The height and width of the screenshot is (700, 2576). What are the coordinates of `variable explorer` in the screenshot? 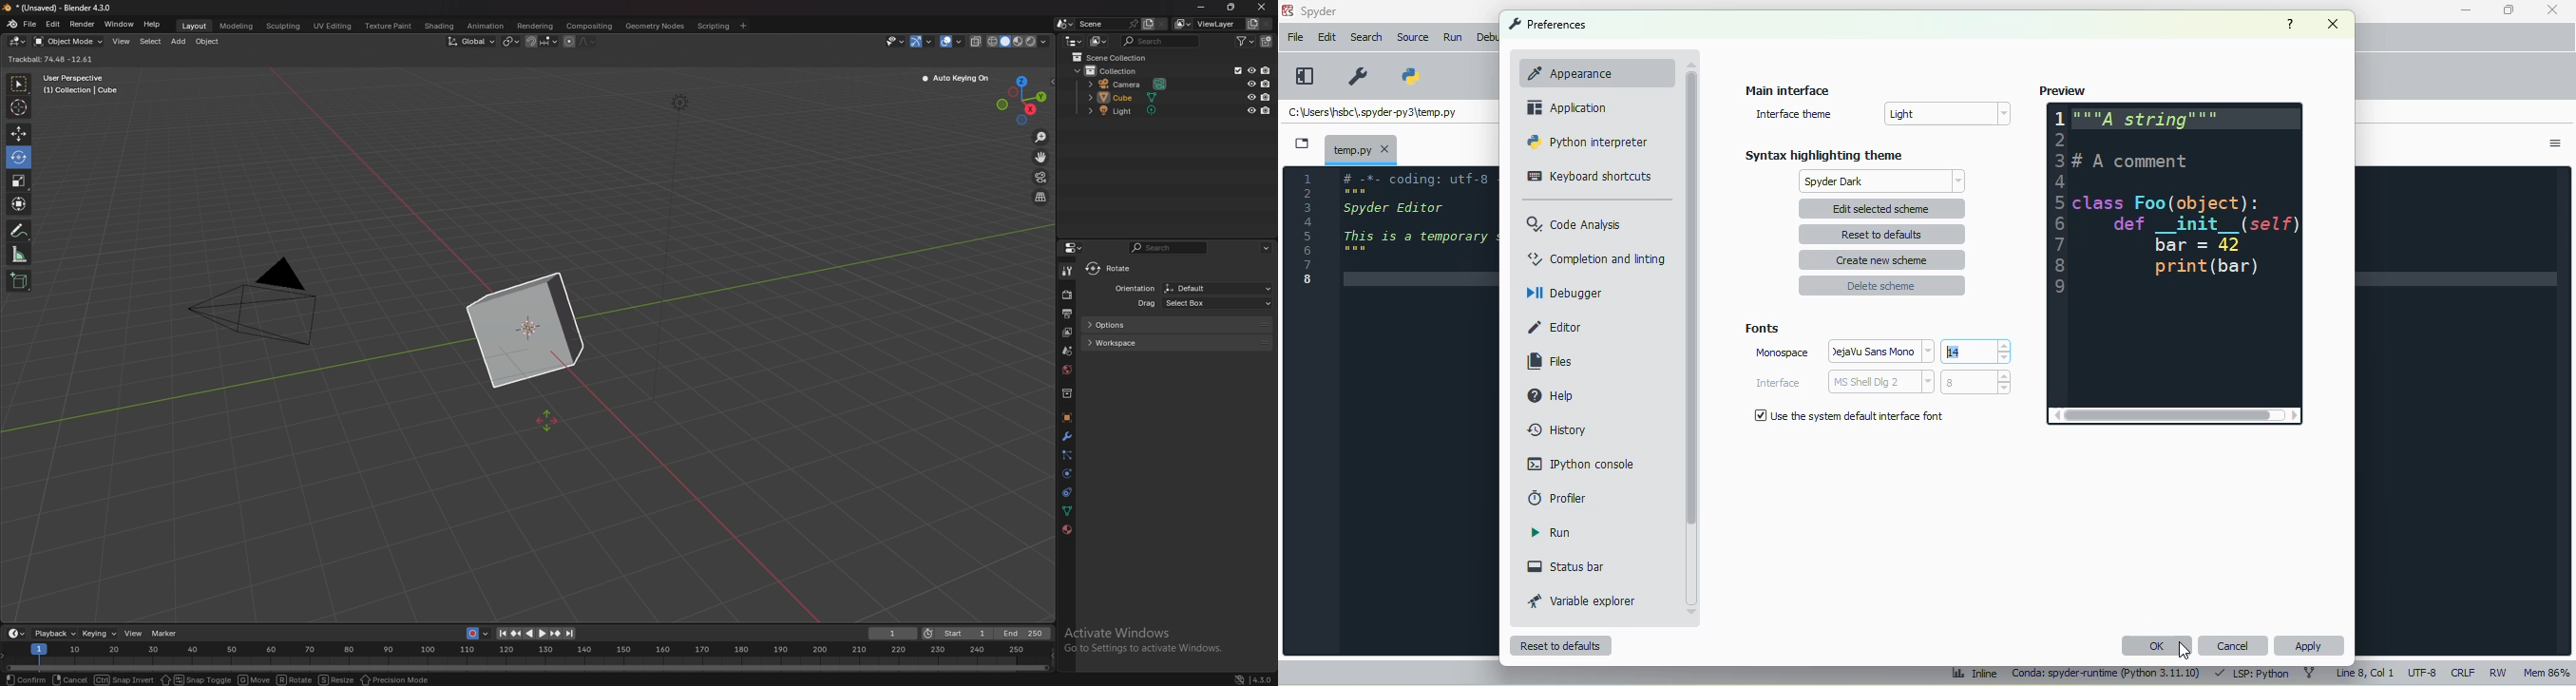 It's located at (1582, 600).